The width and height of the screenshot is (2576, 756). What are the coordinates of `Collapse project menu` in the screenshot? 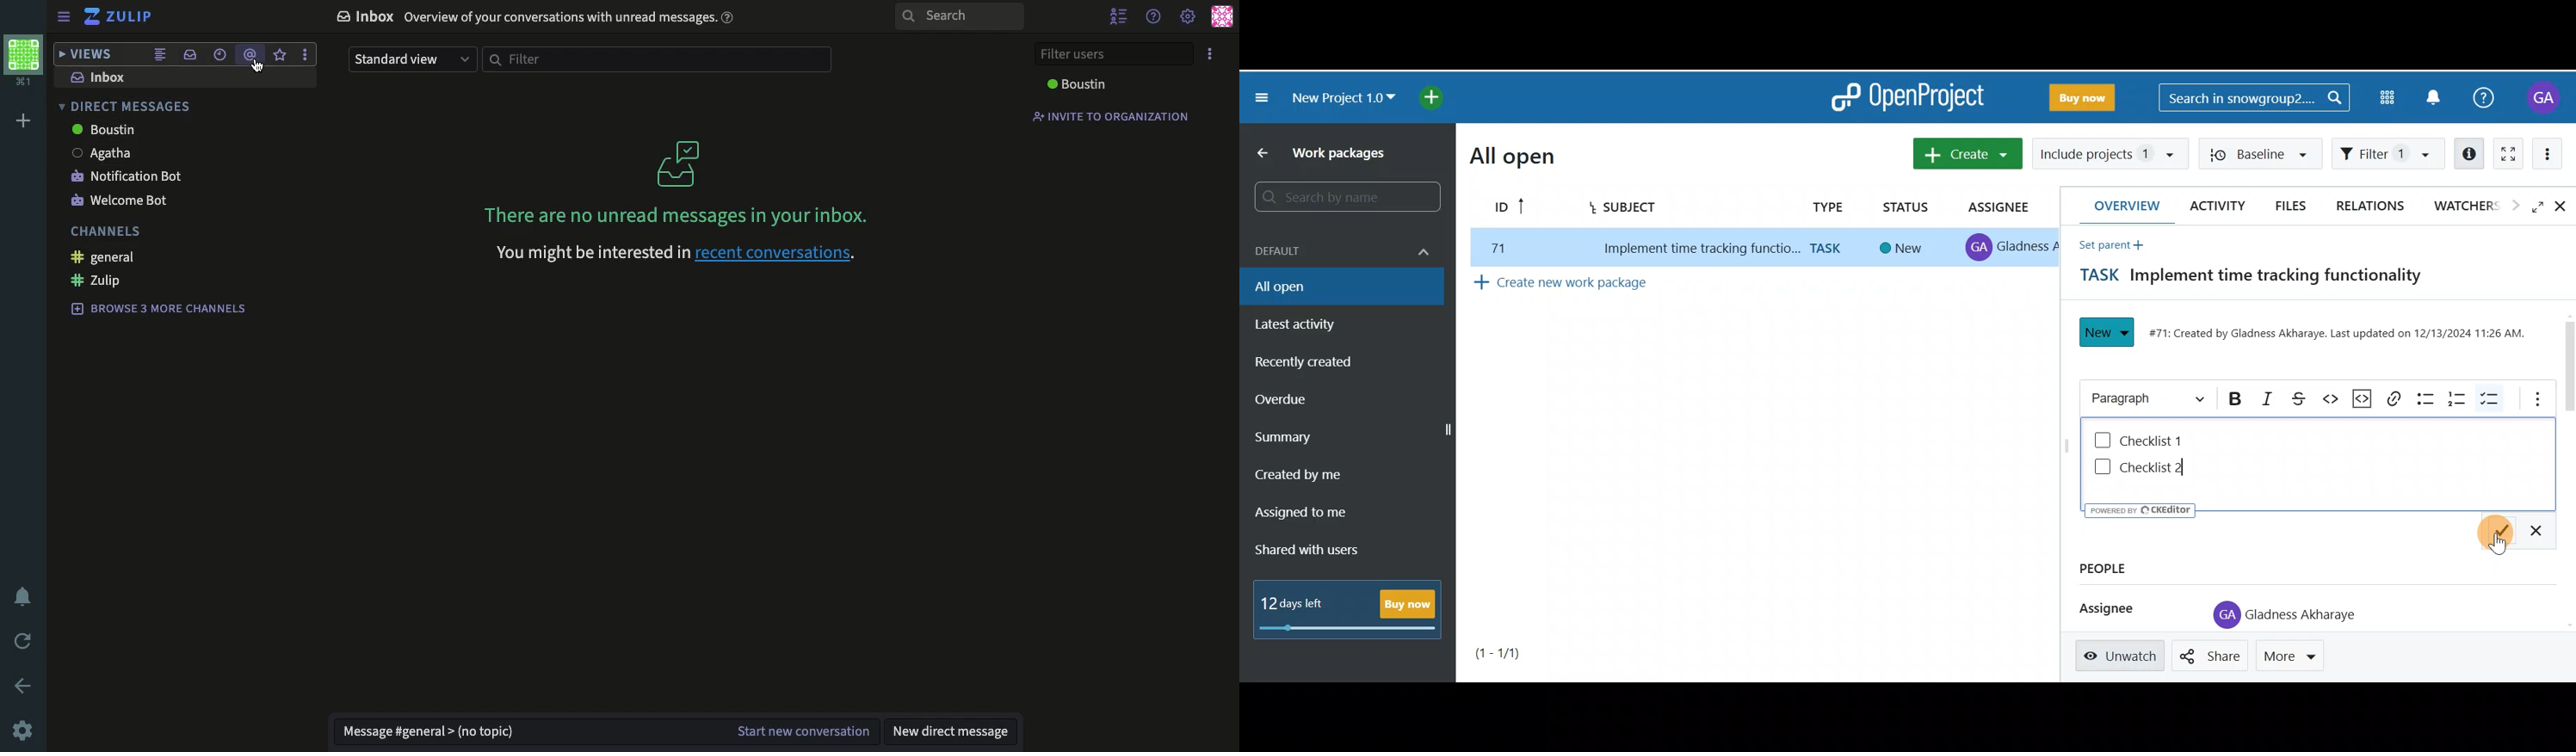 It's located at (1263, 101).